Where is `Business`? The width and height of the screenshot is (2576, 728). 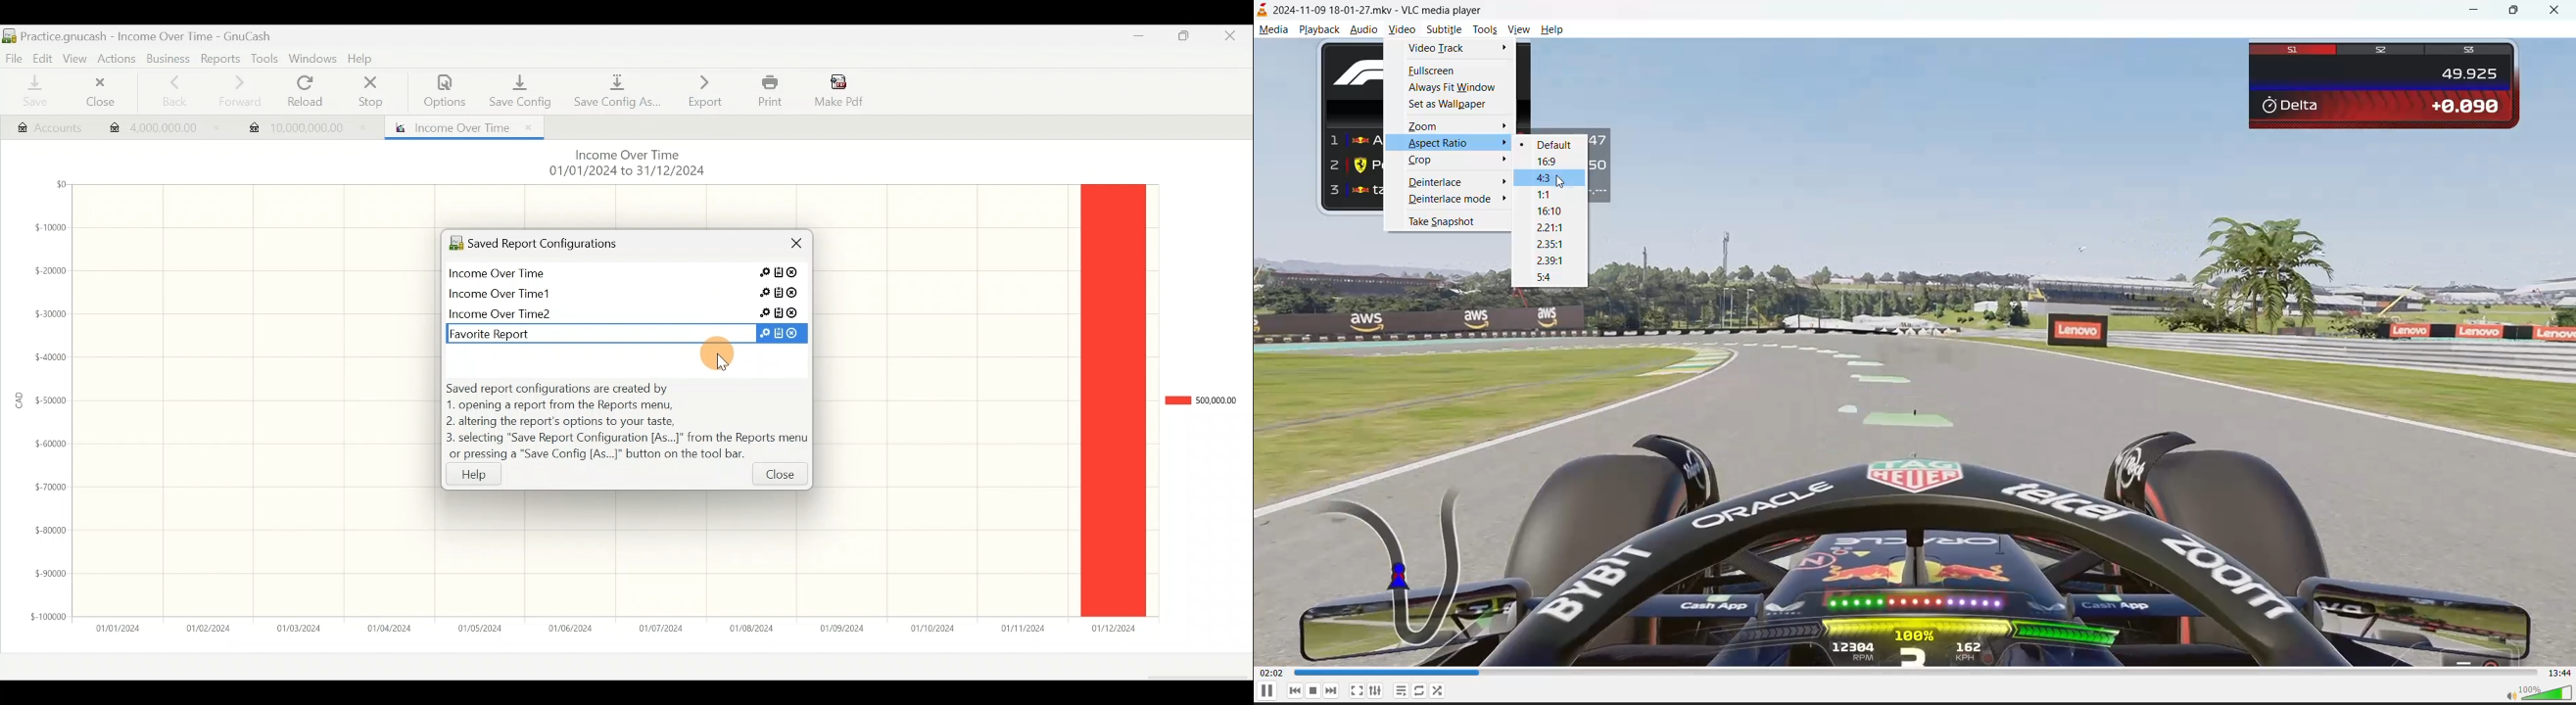 Business is located at coordinates (168, 60).